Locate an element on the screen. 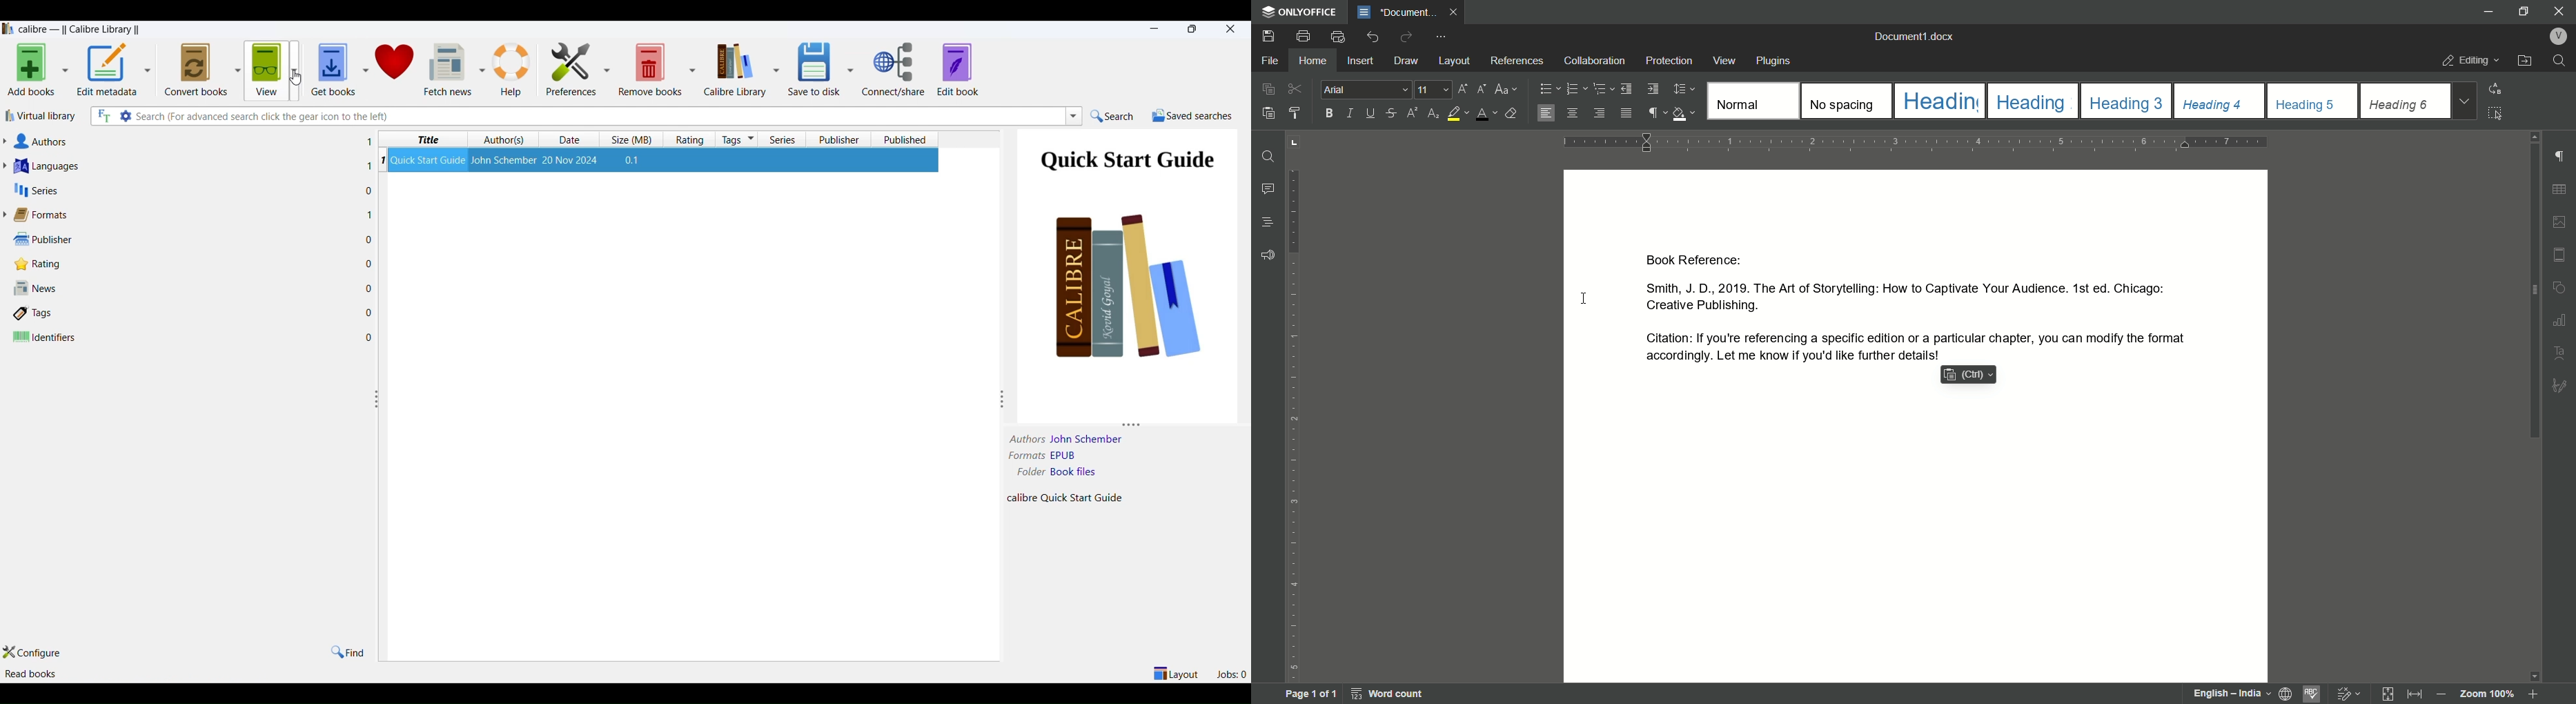  justified is located at coordinates (1626, 113).